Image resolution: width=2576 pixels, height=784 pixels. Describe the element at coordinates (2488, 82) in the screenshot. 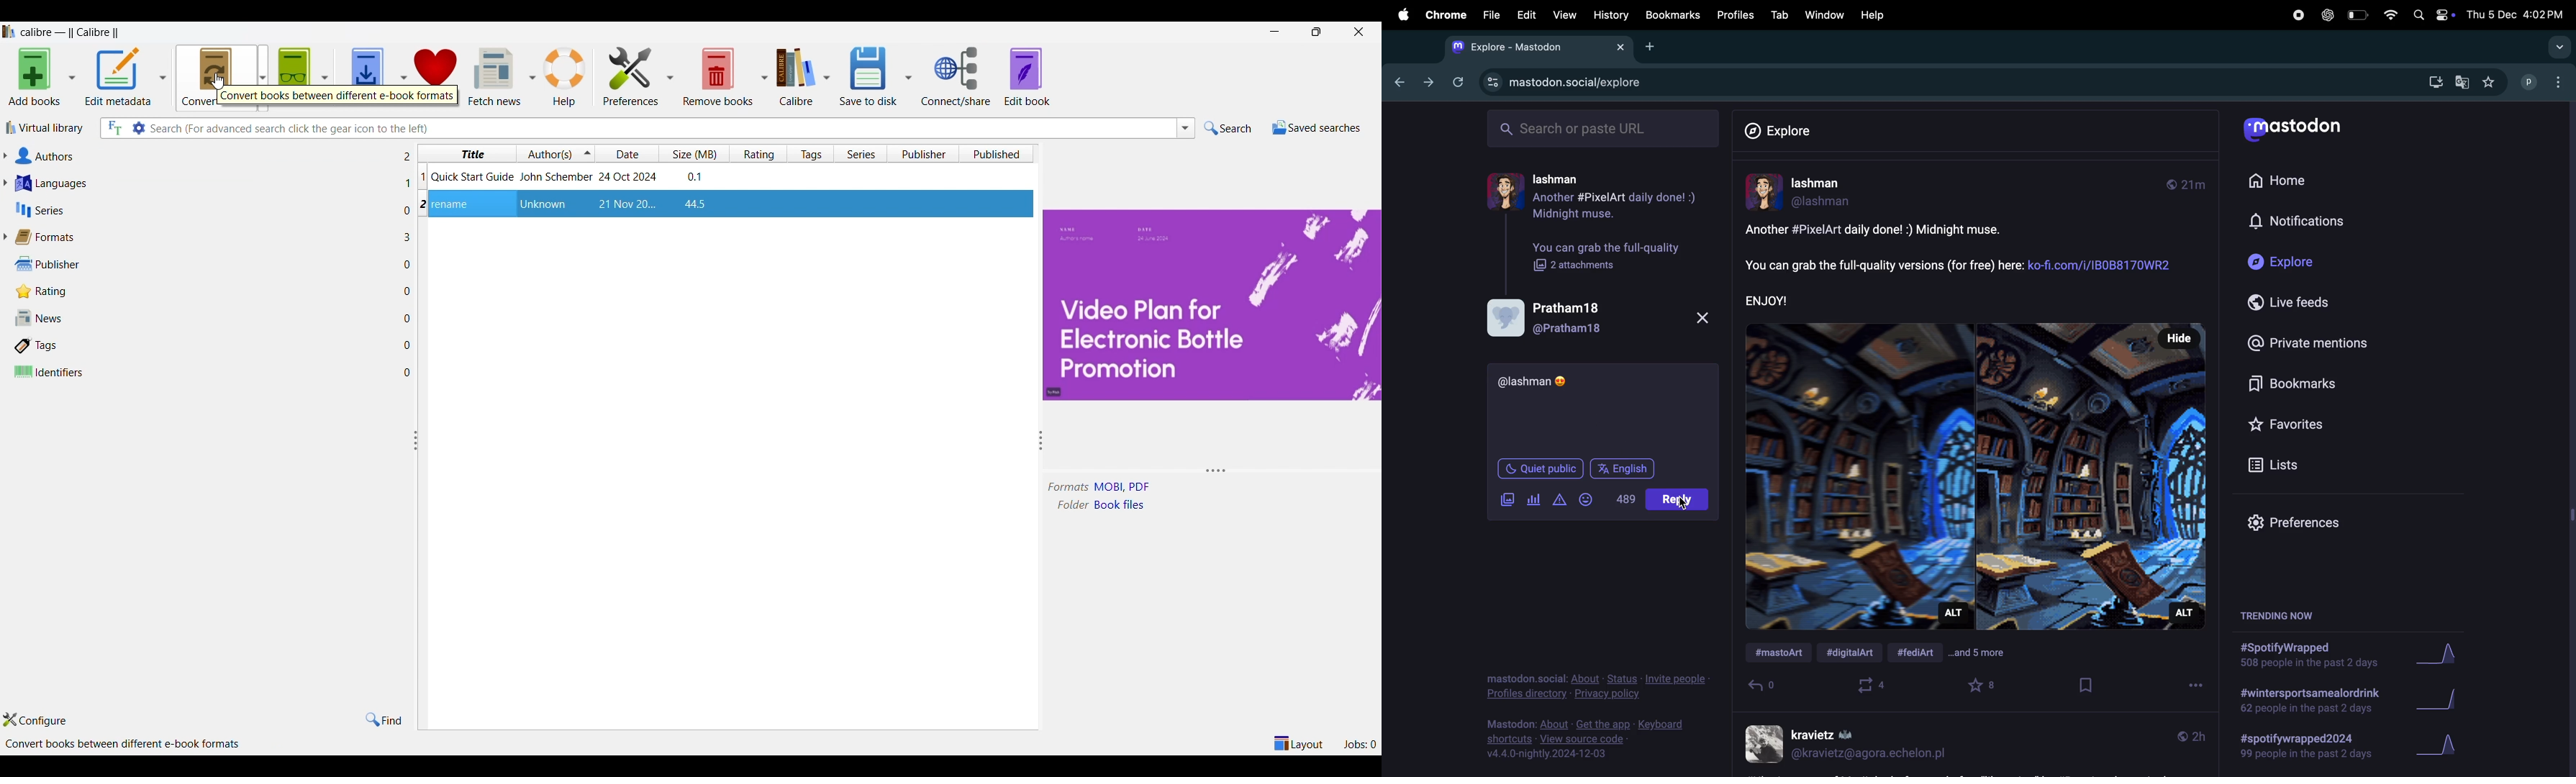

I see `favourites` at that location.